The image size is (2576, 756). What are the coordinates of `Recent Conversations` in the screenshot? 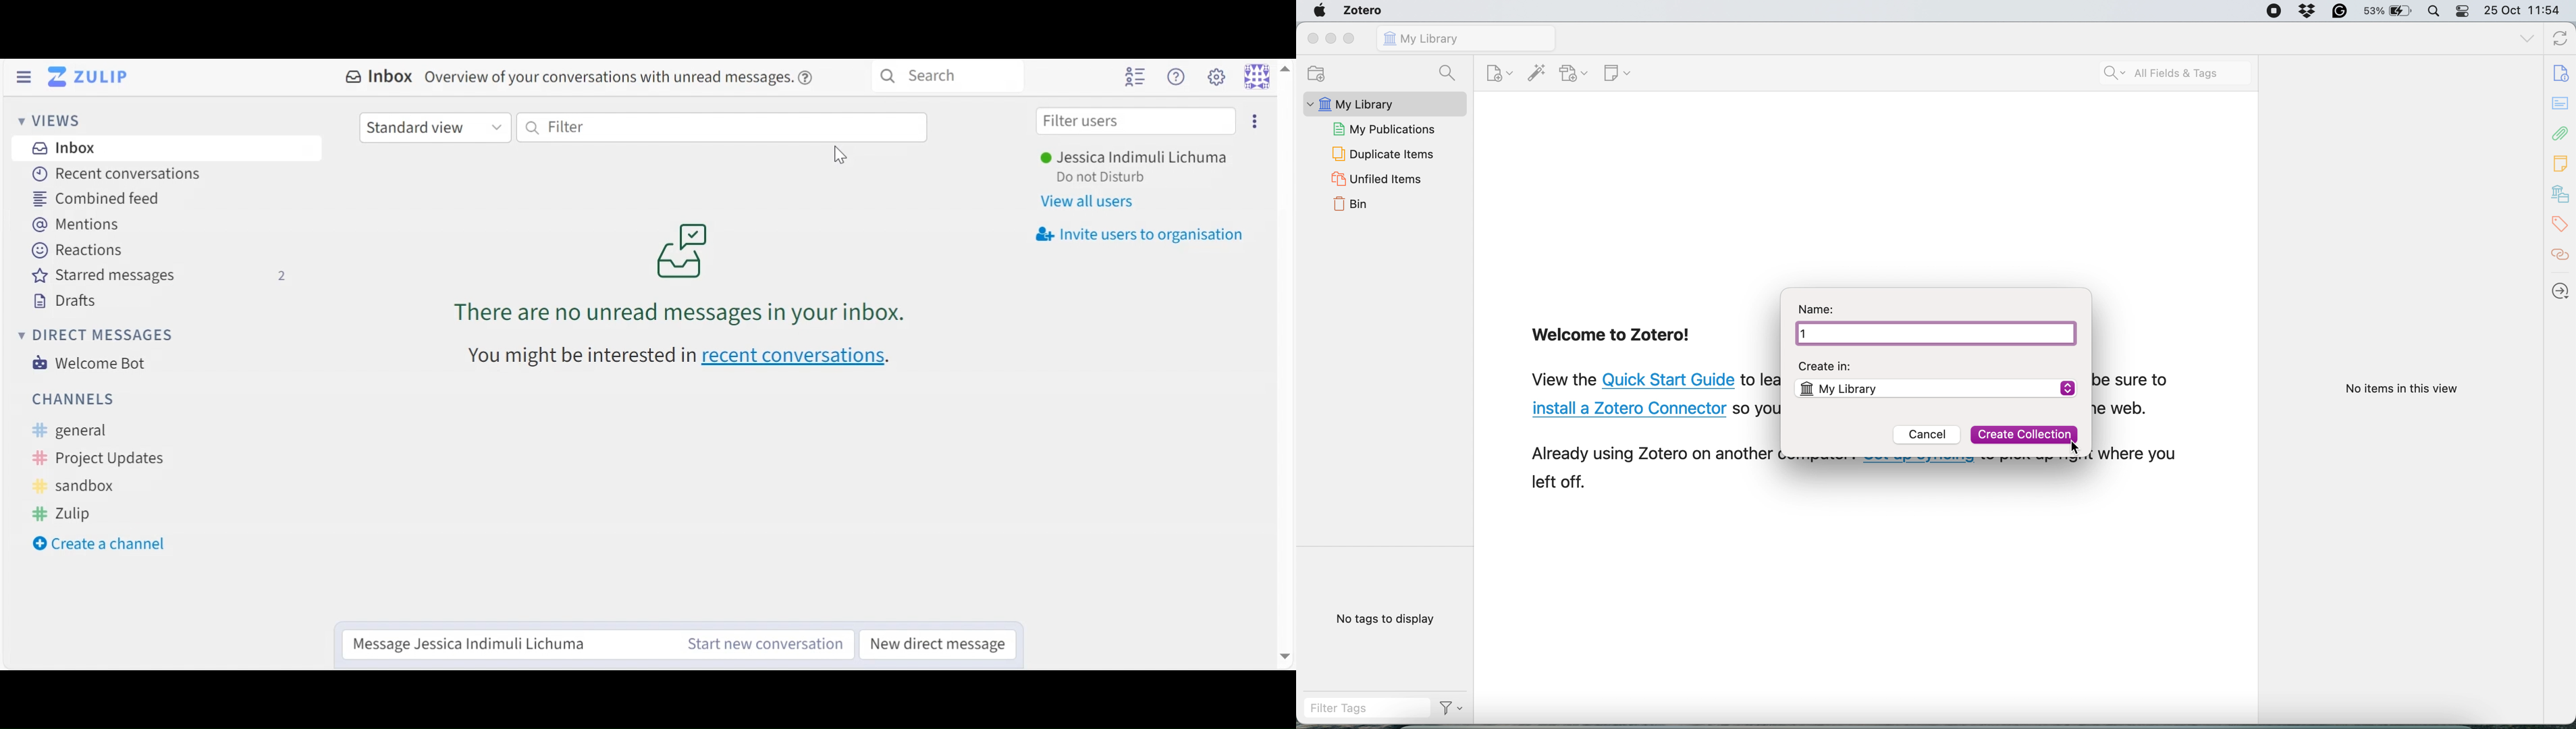 It's located at (115, 173).